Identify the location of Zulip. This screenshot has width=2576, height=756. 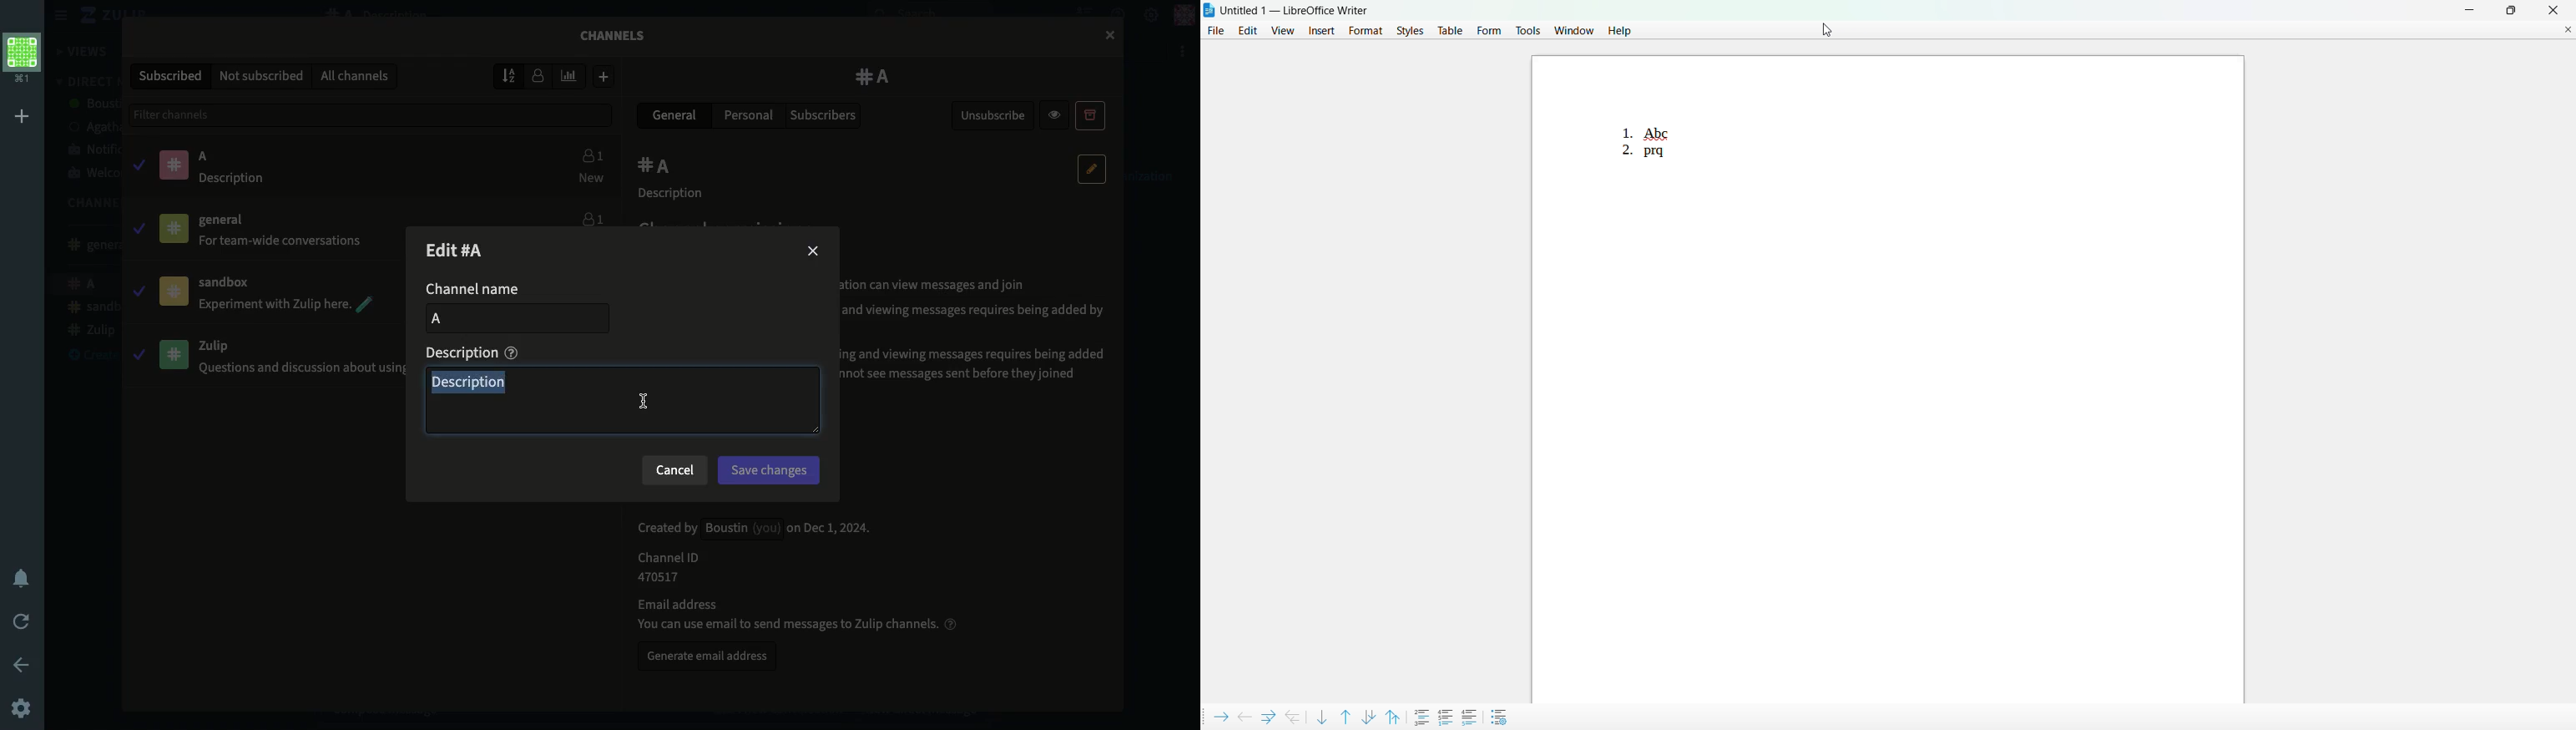
(90, 331).